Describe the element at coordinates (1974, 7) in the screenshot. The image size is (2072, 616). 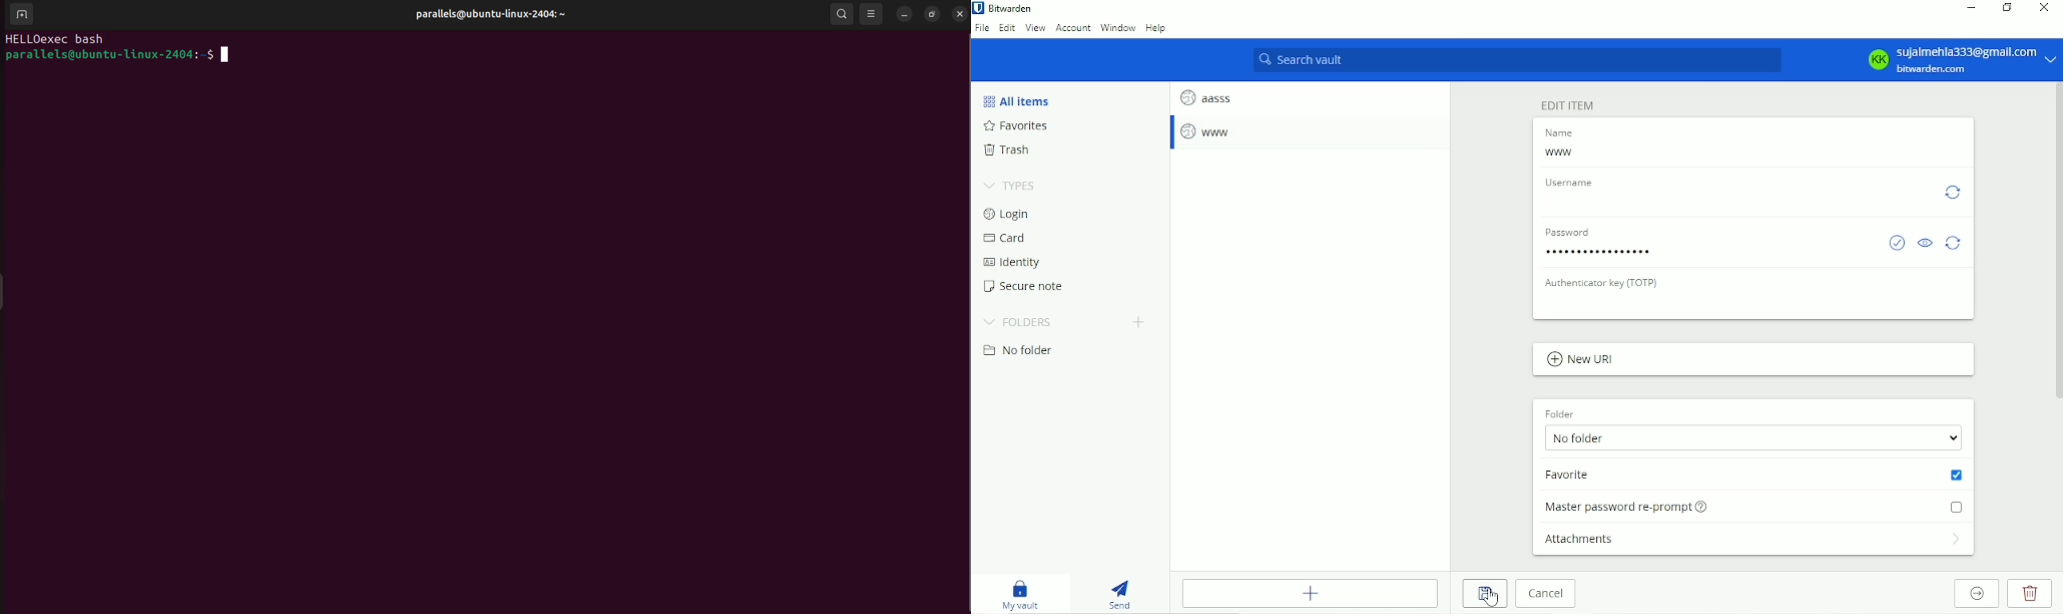
I see `Minimize` at that location.